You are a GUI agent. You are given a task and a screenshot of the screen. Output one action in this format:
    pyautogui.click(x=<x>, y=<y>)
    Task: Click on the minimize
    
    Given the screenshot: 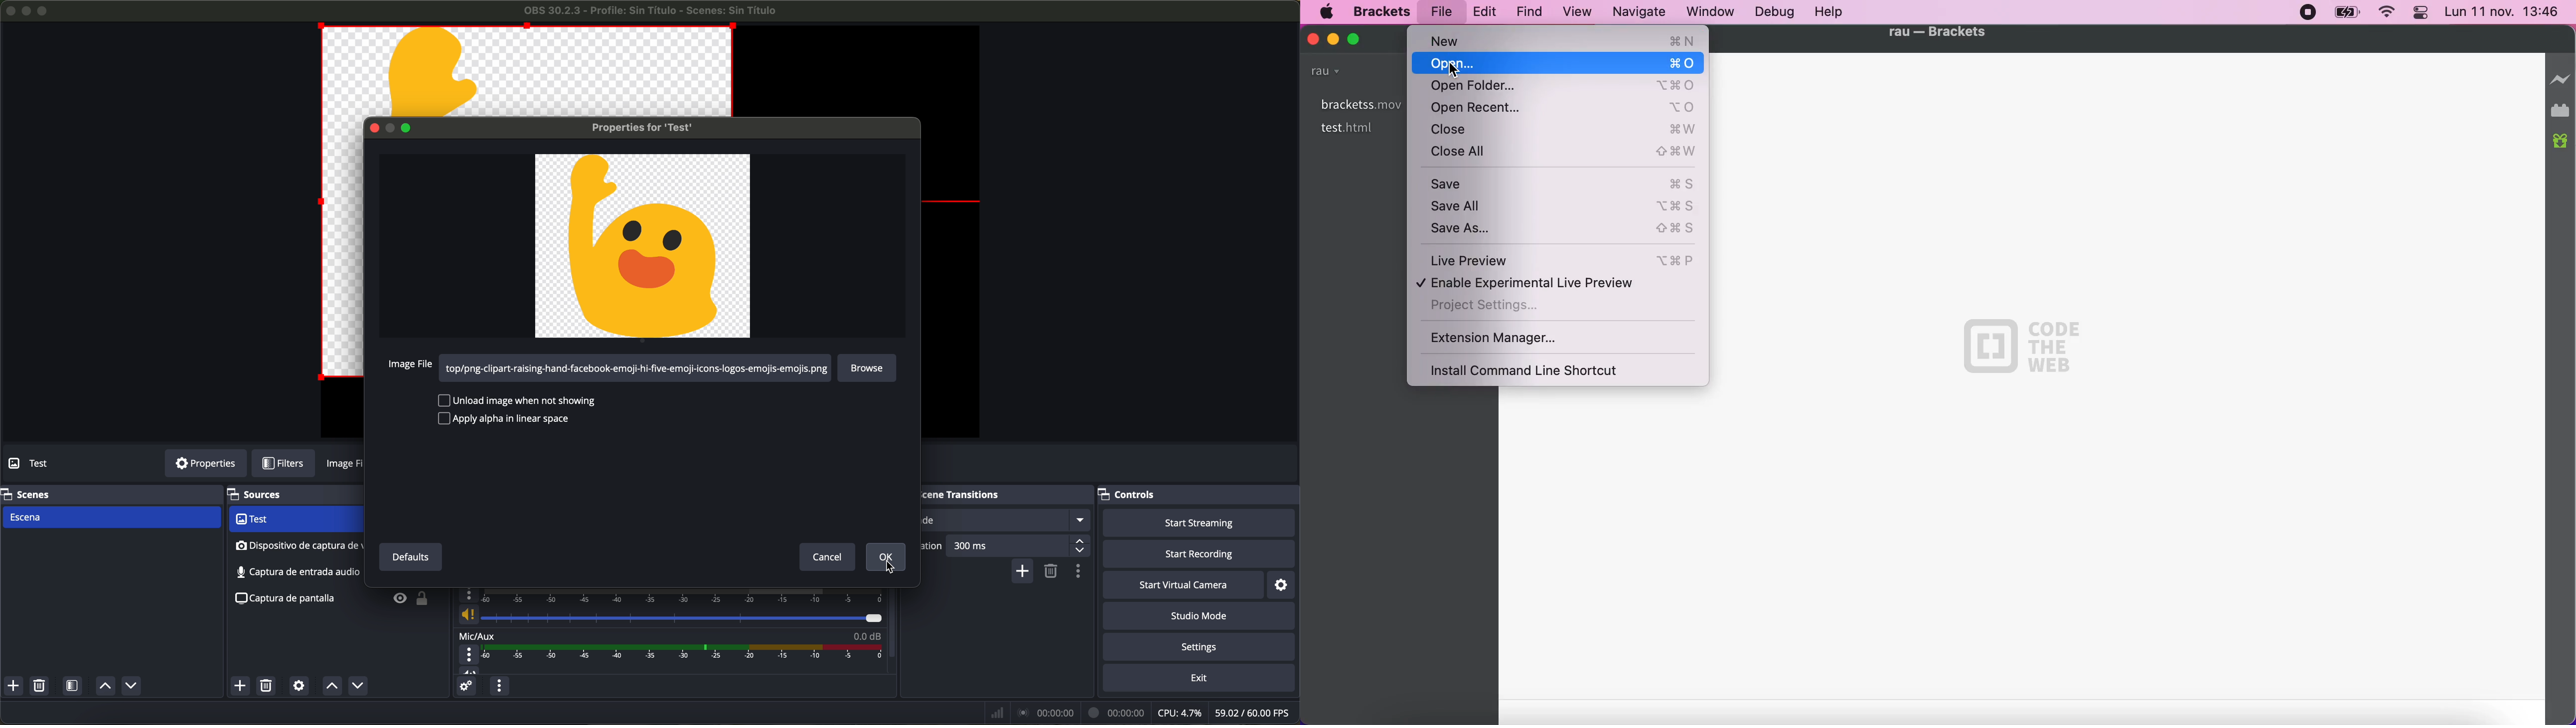 What is the action you would take?
    pyautogui.click(x=1333, y=38)
    